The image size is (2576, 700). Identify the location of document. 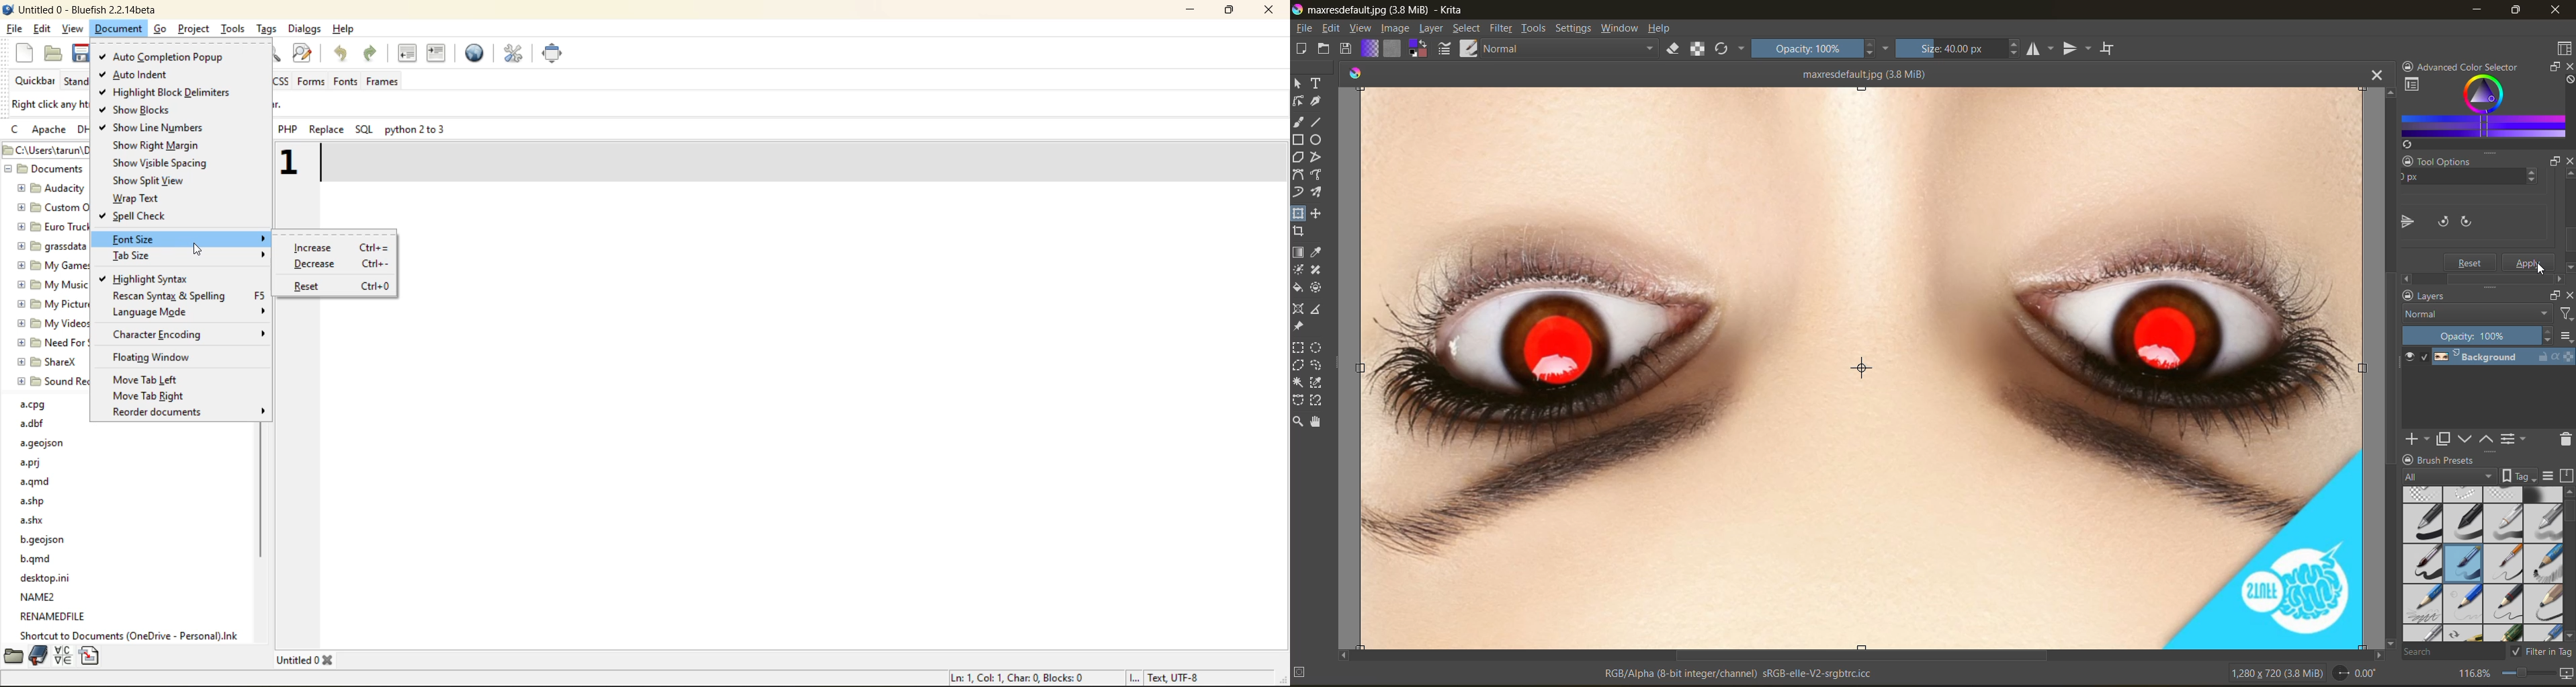
(119, 30).